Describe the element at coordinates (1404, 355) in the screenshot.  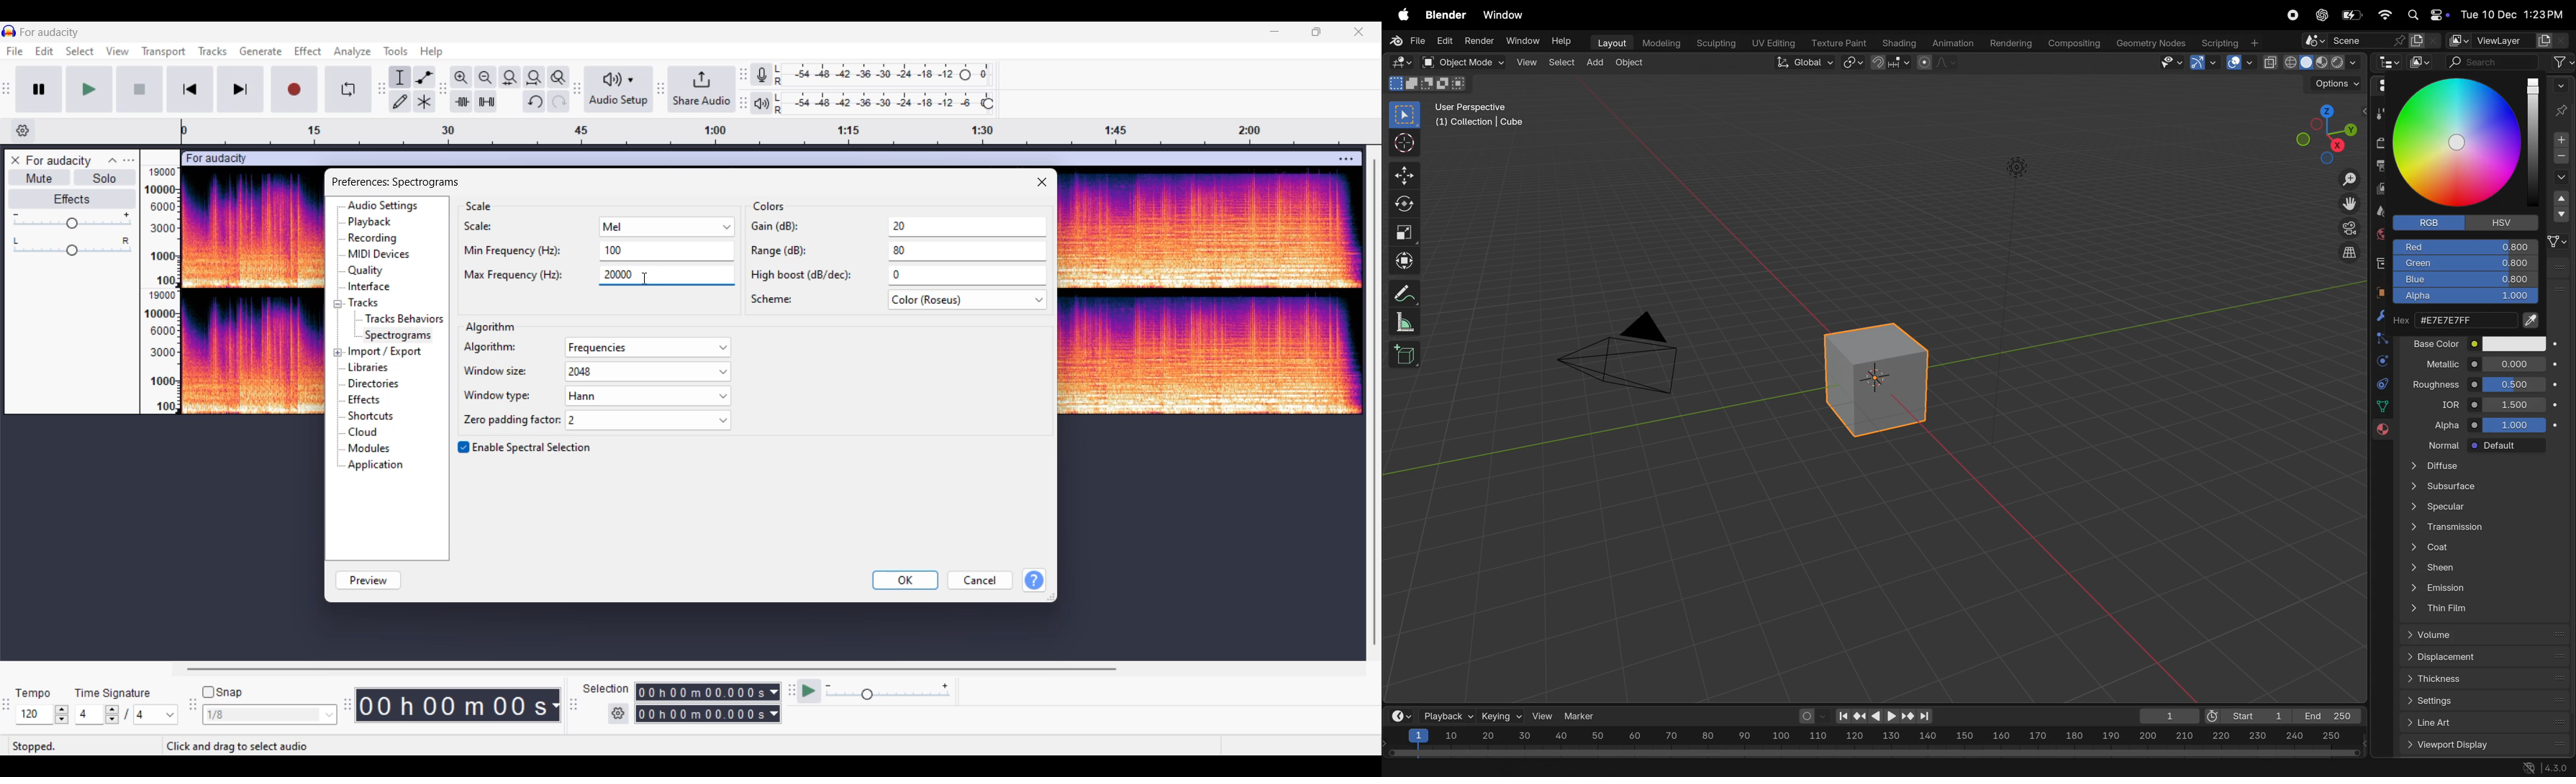
I see `3D cube` at that location.